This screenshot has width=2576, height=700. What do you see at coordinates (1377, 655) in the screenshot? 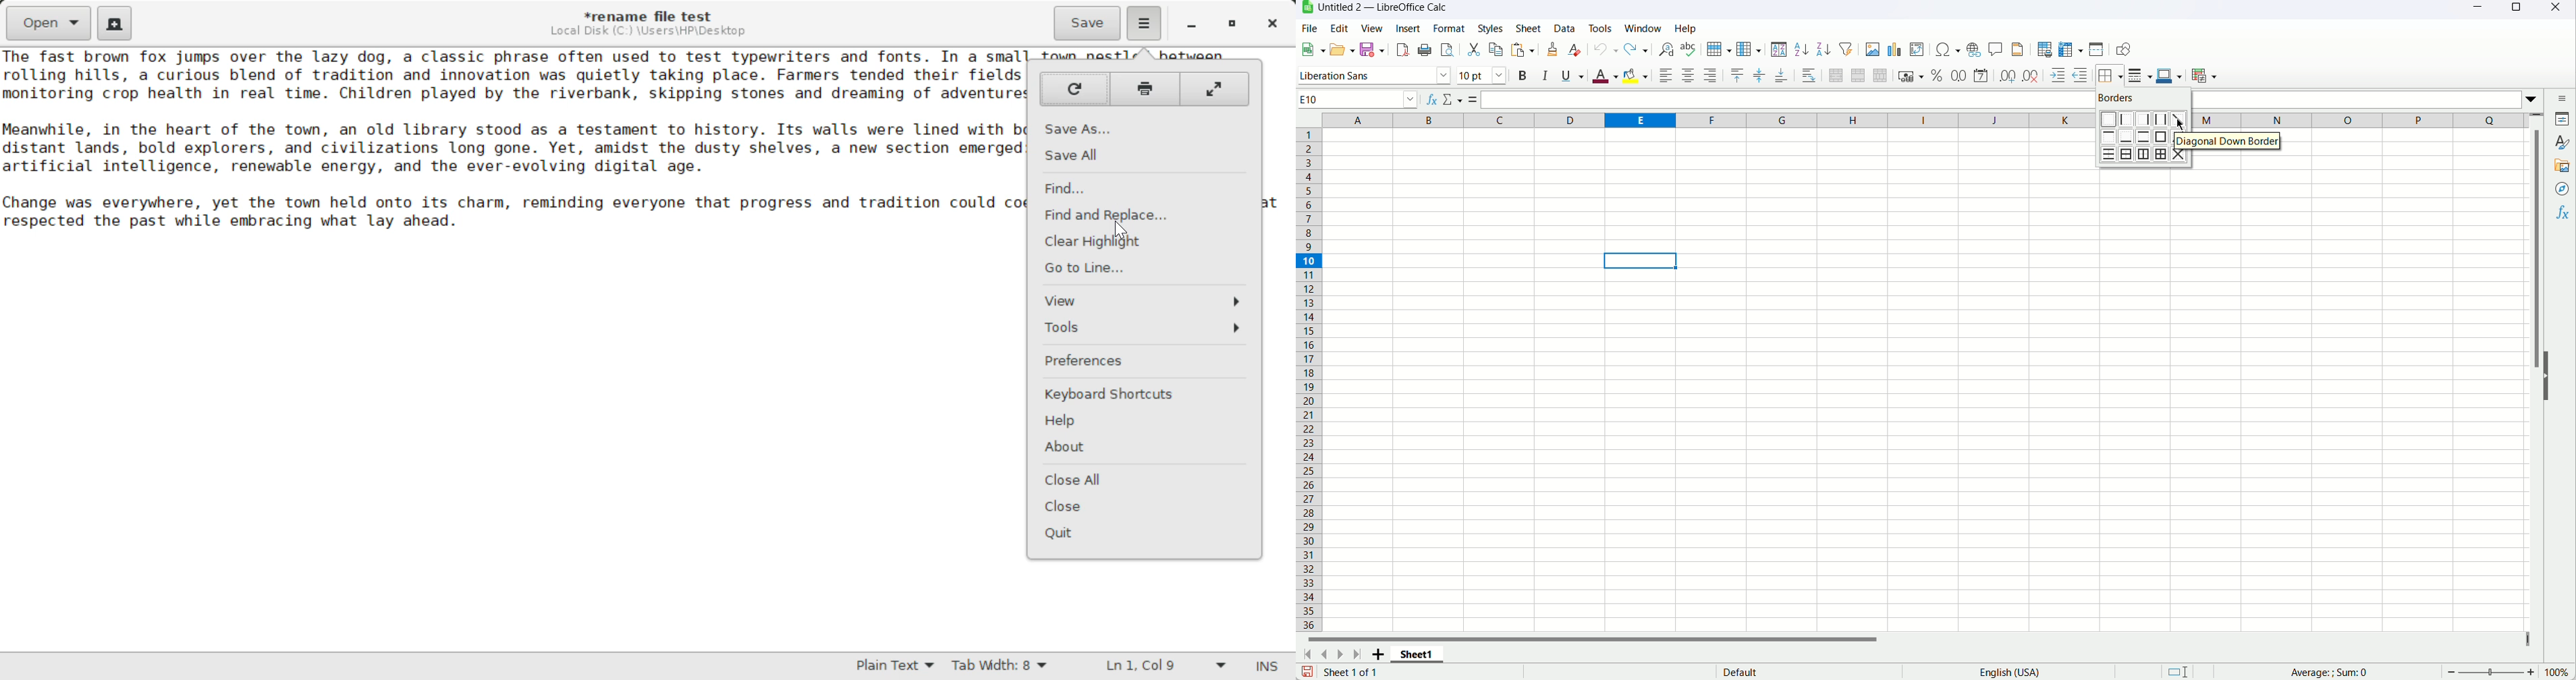
I see `Add new sheet` at bounding box center [1377, 655].